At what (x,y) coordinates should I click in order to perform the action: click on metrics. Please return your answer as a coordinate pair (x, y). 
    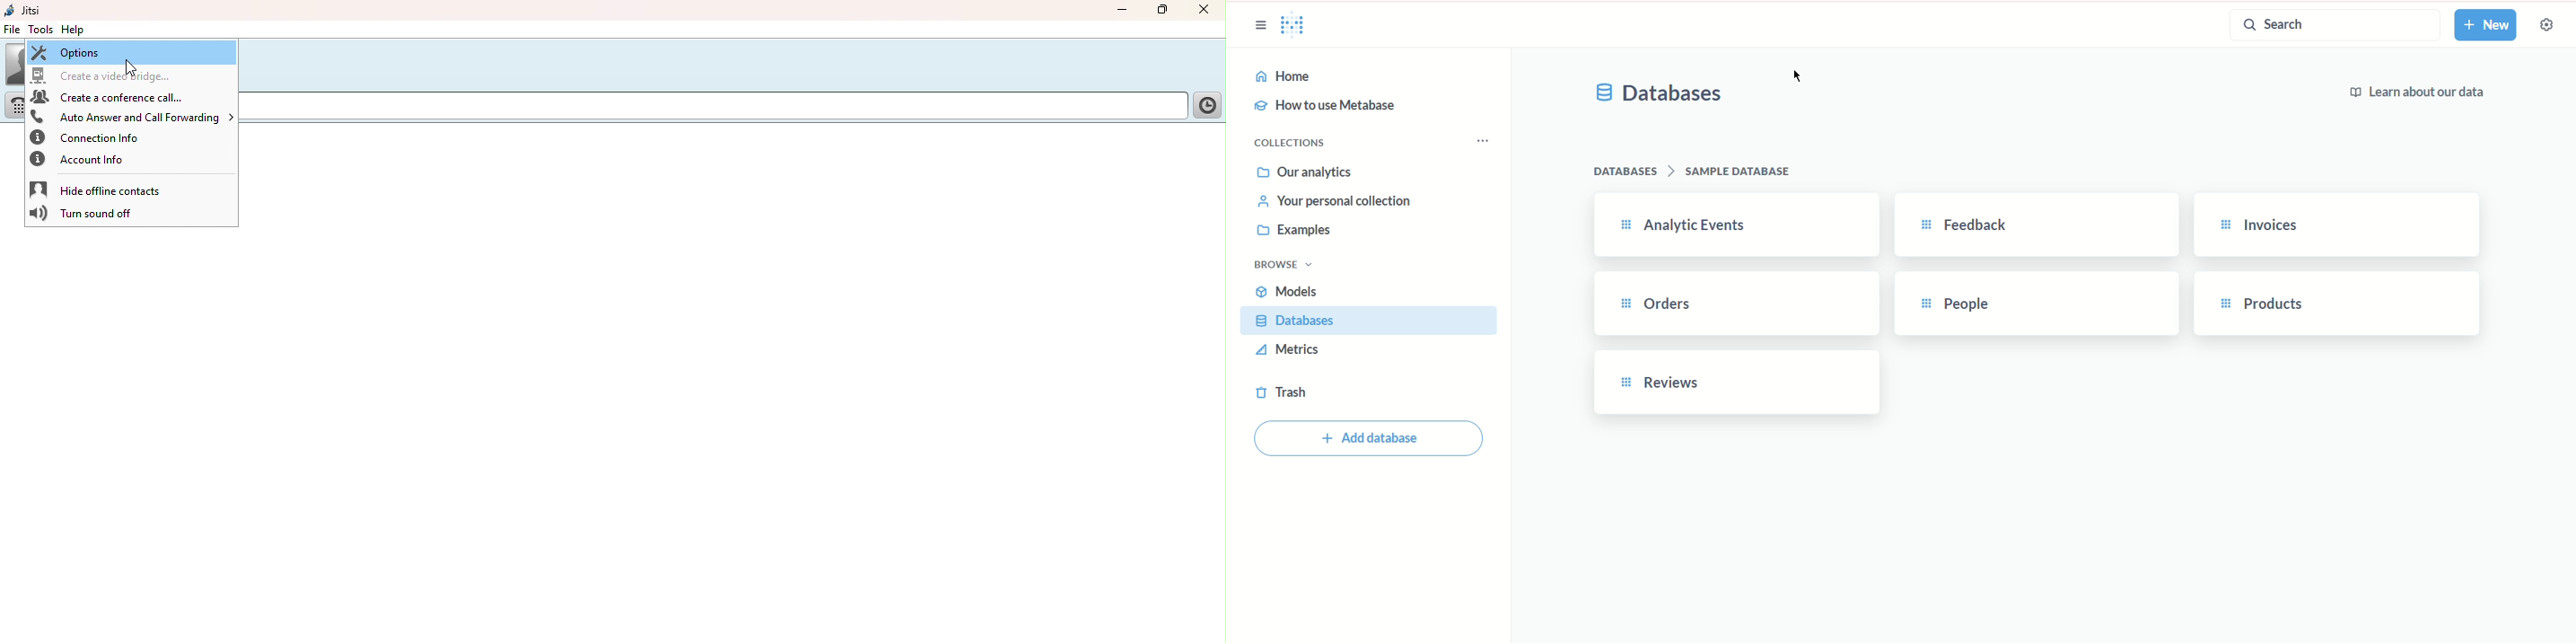
    Looking at the image, I should click on (1287, 350).